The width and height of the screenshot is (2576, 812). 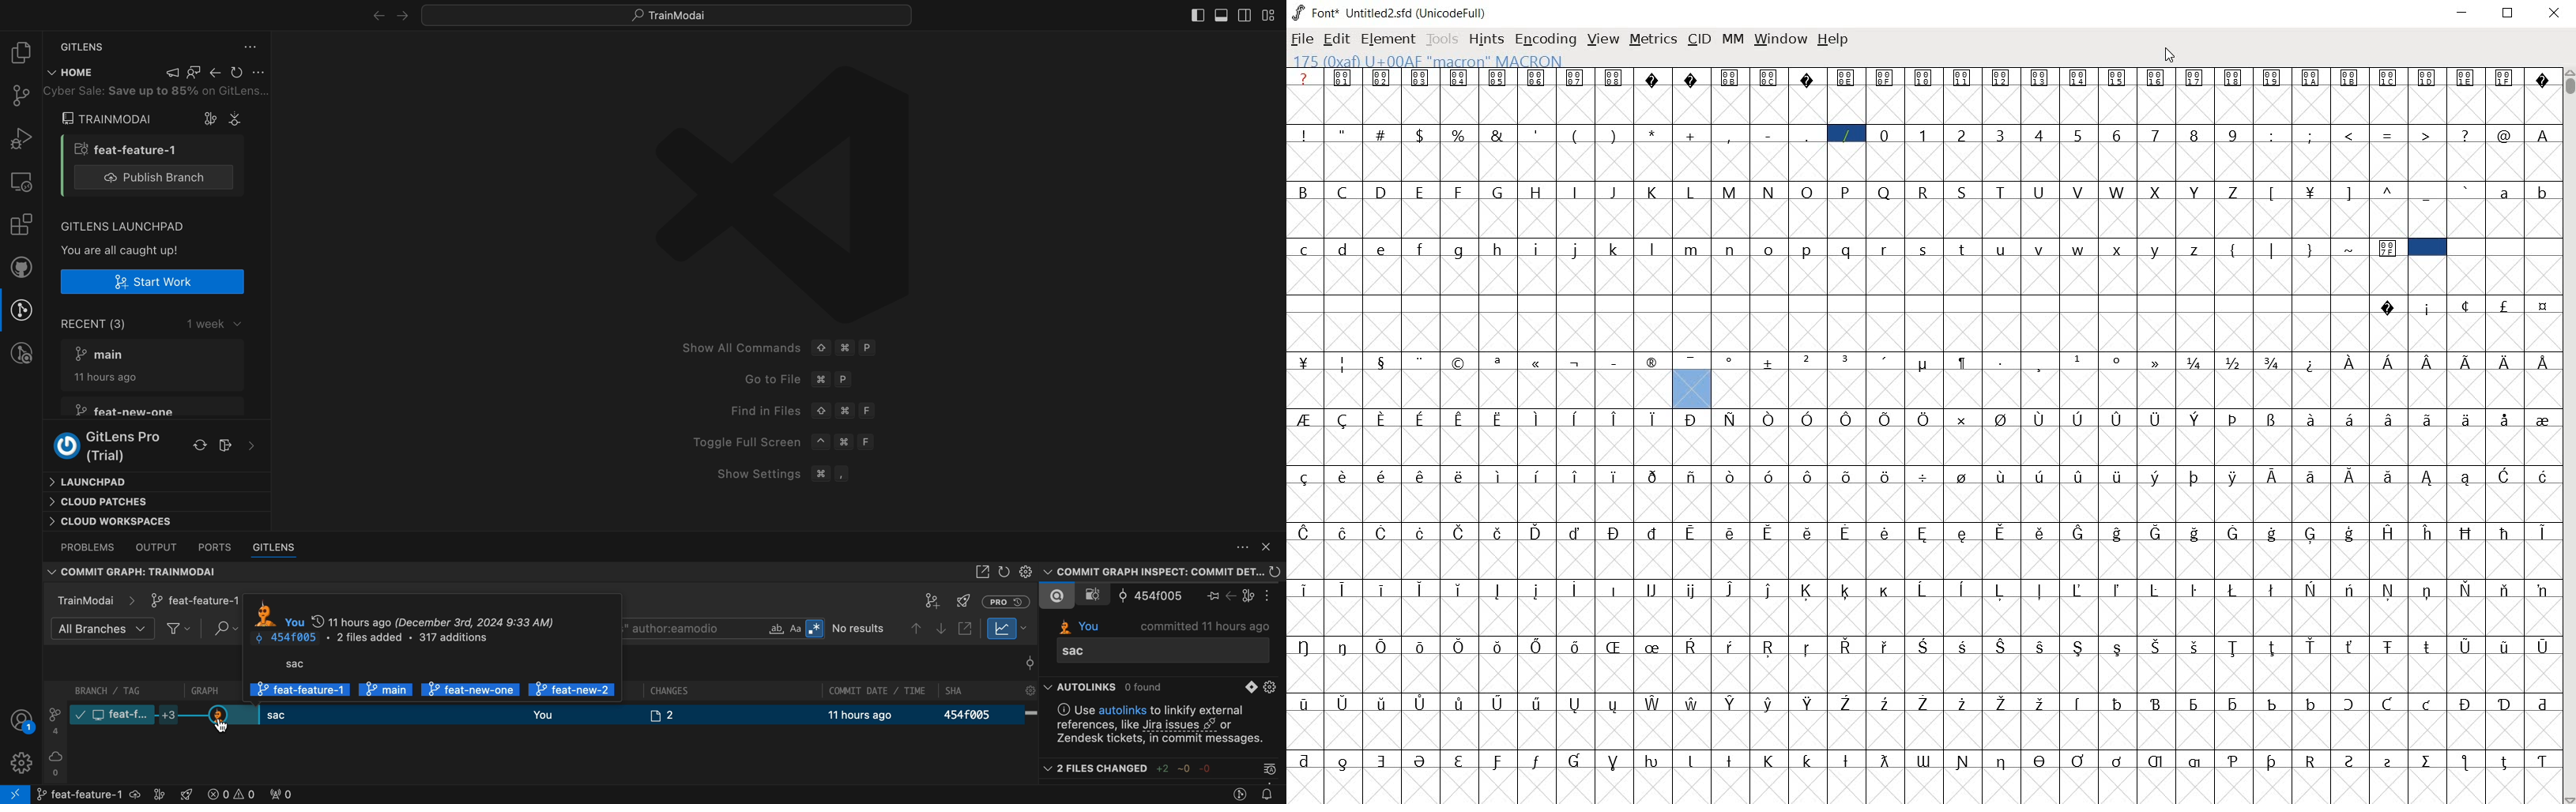 I want to click on Symbol, so click(x=2349, y=361).